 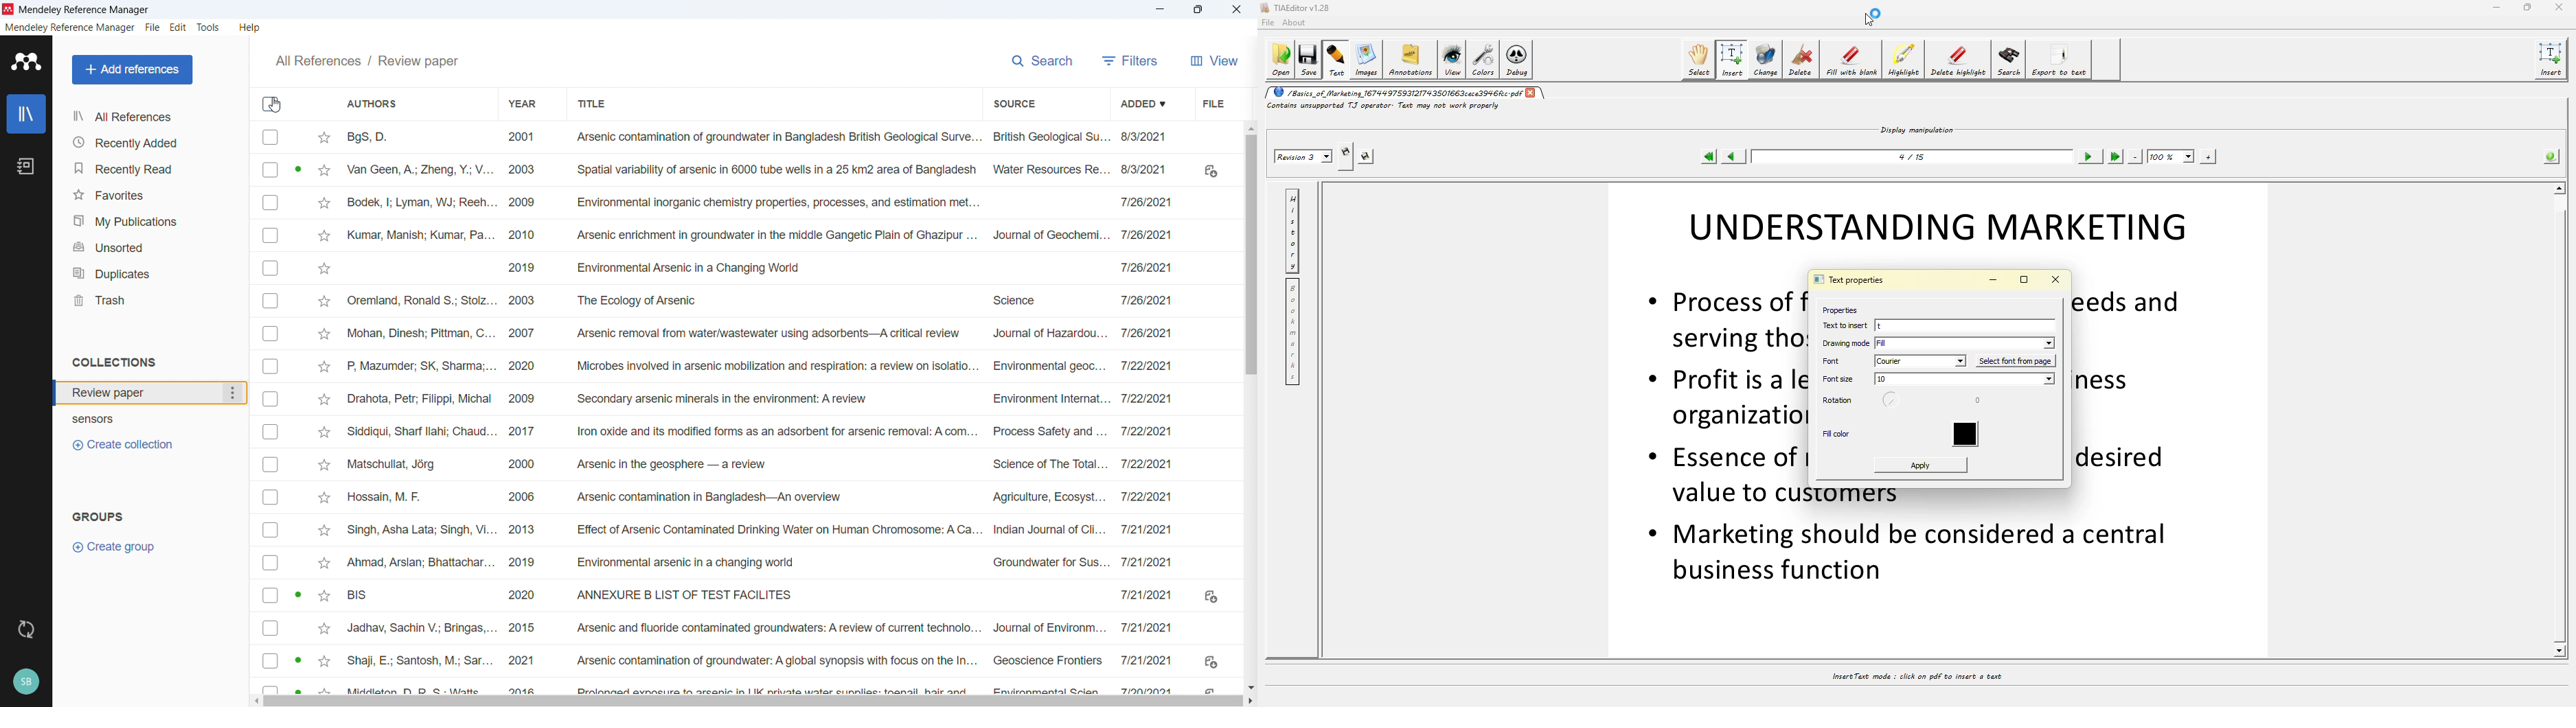 I want to click on Download respective publication, so click(x=1211, y=597).